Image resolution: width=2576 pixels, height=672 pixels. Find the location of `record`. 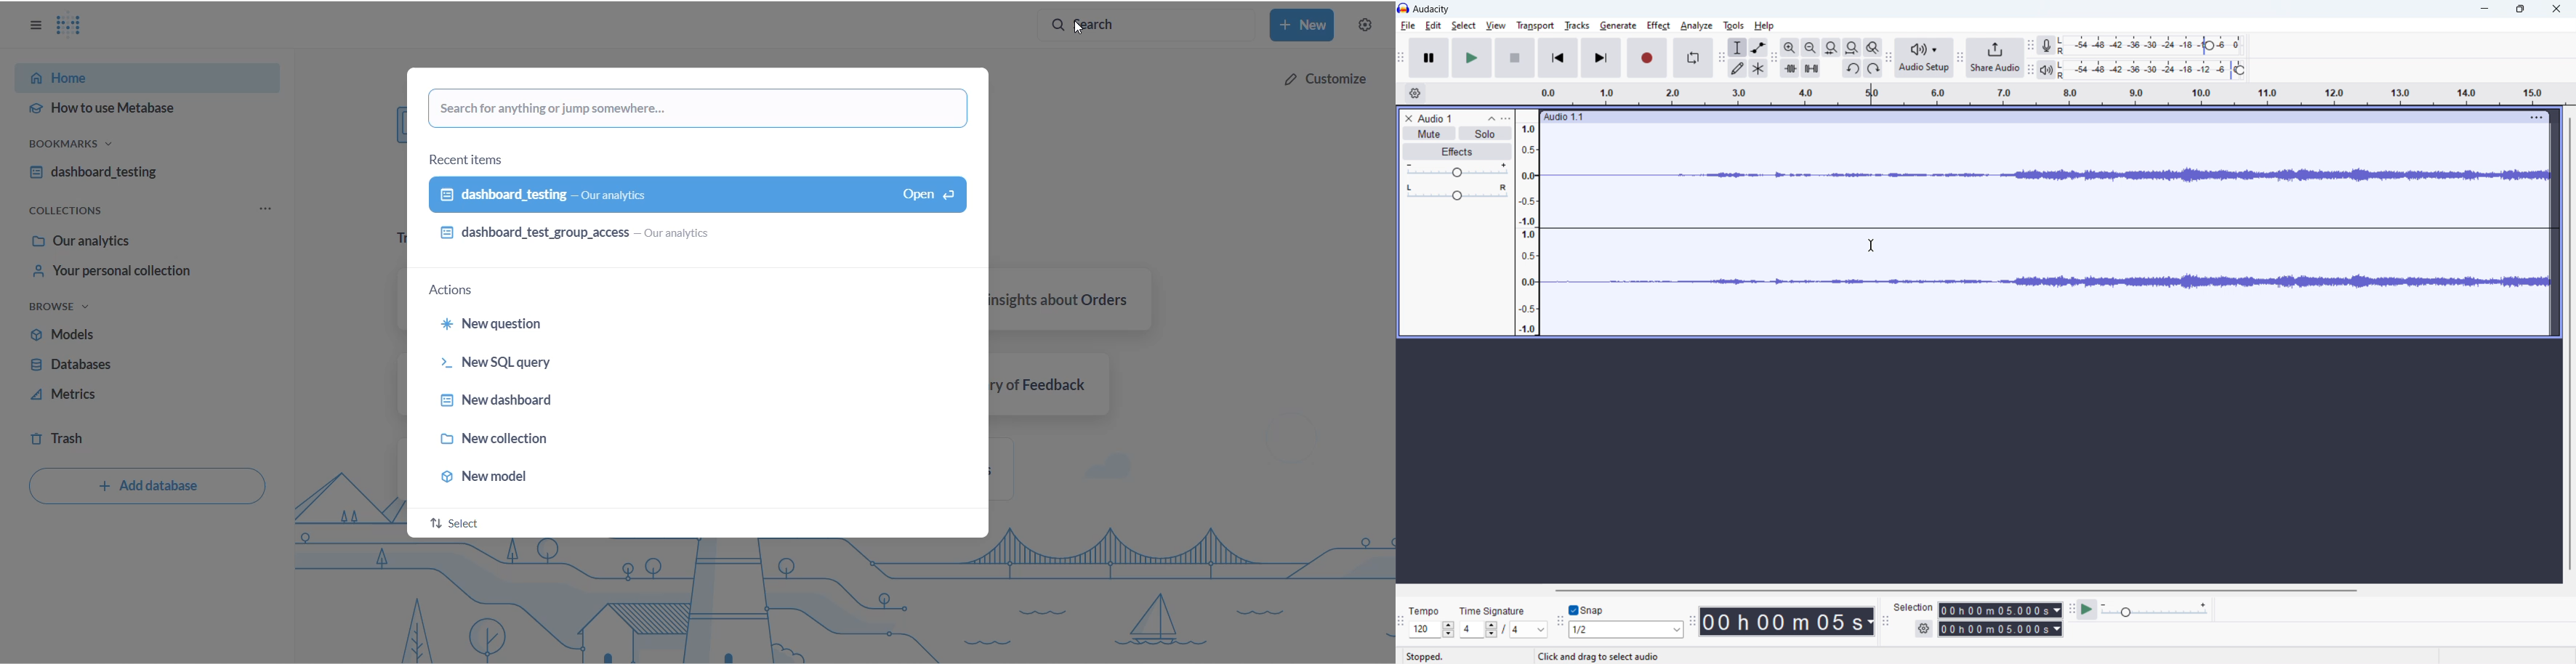

record is located at coordinates (1647, 58).